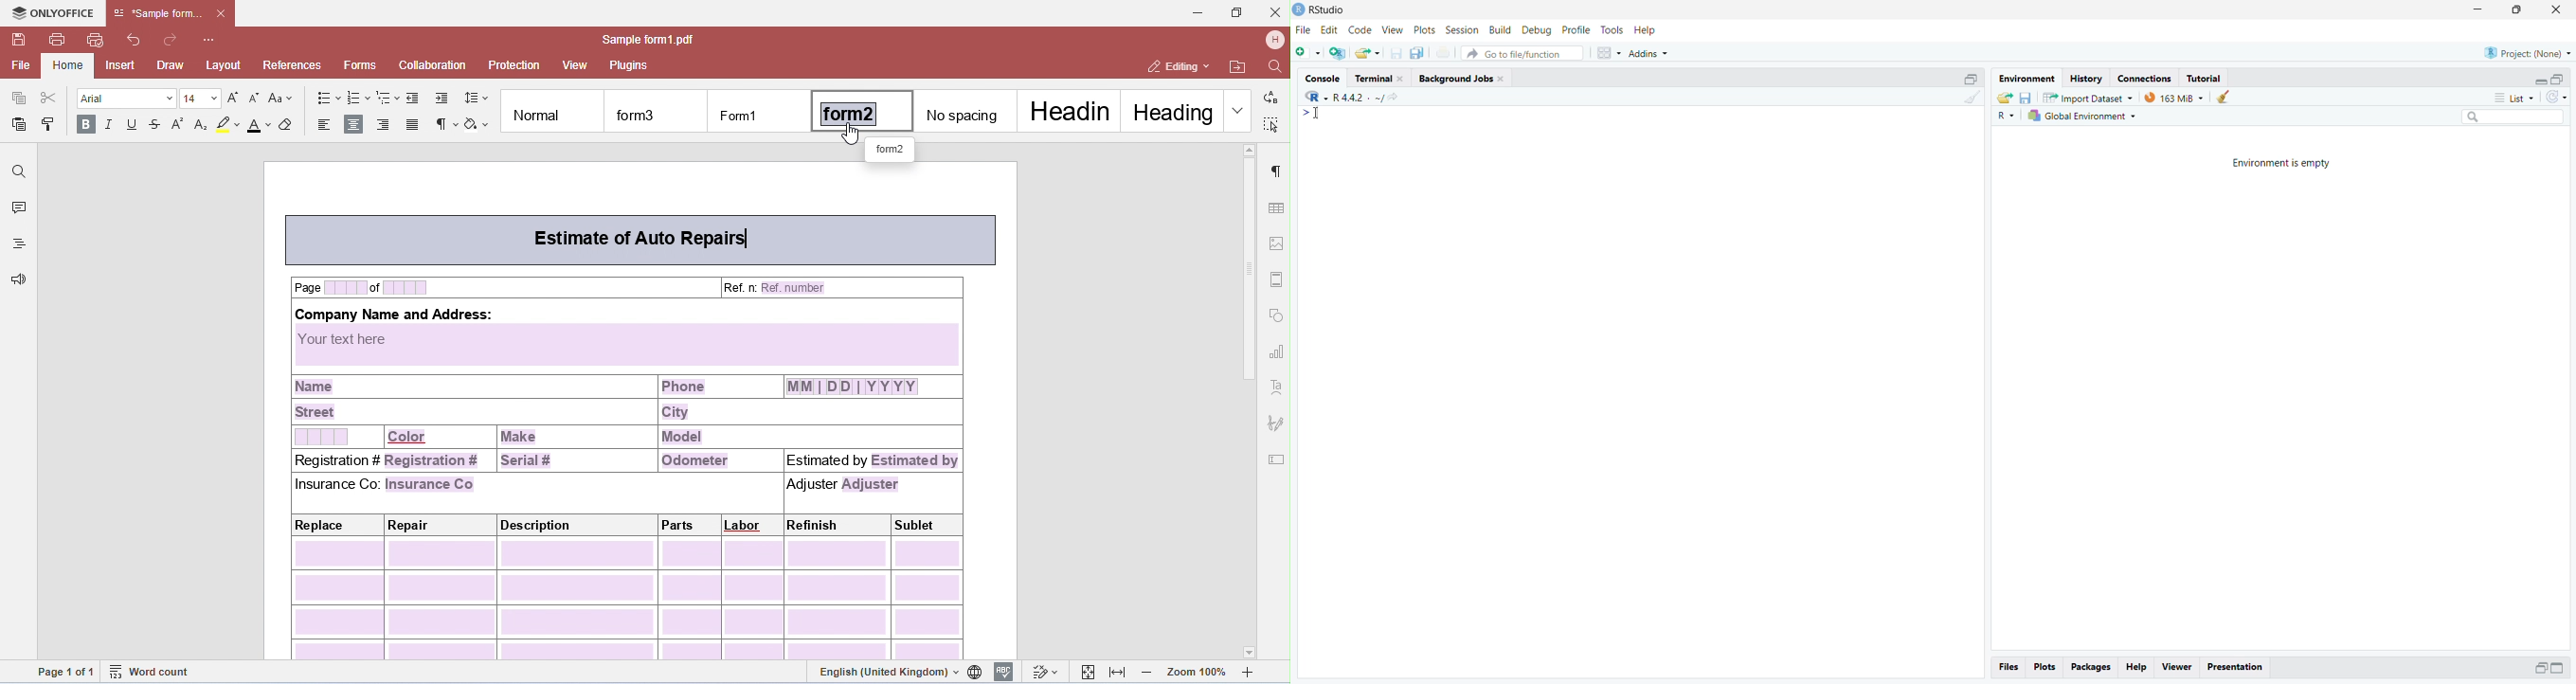 The height and width of the screenshot is (700, 2576). What do you see at coordinates (2235, 668) in the screenshot?
I see `Presentation` at bounding box center [2235, 668].